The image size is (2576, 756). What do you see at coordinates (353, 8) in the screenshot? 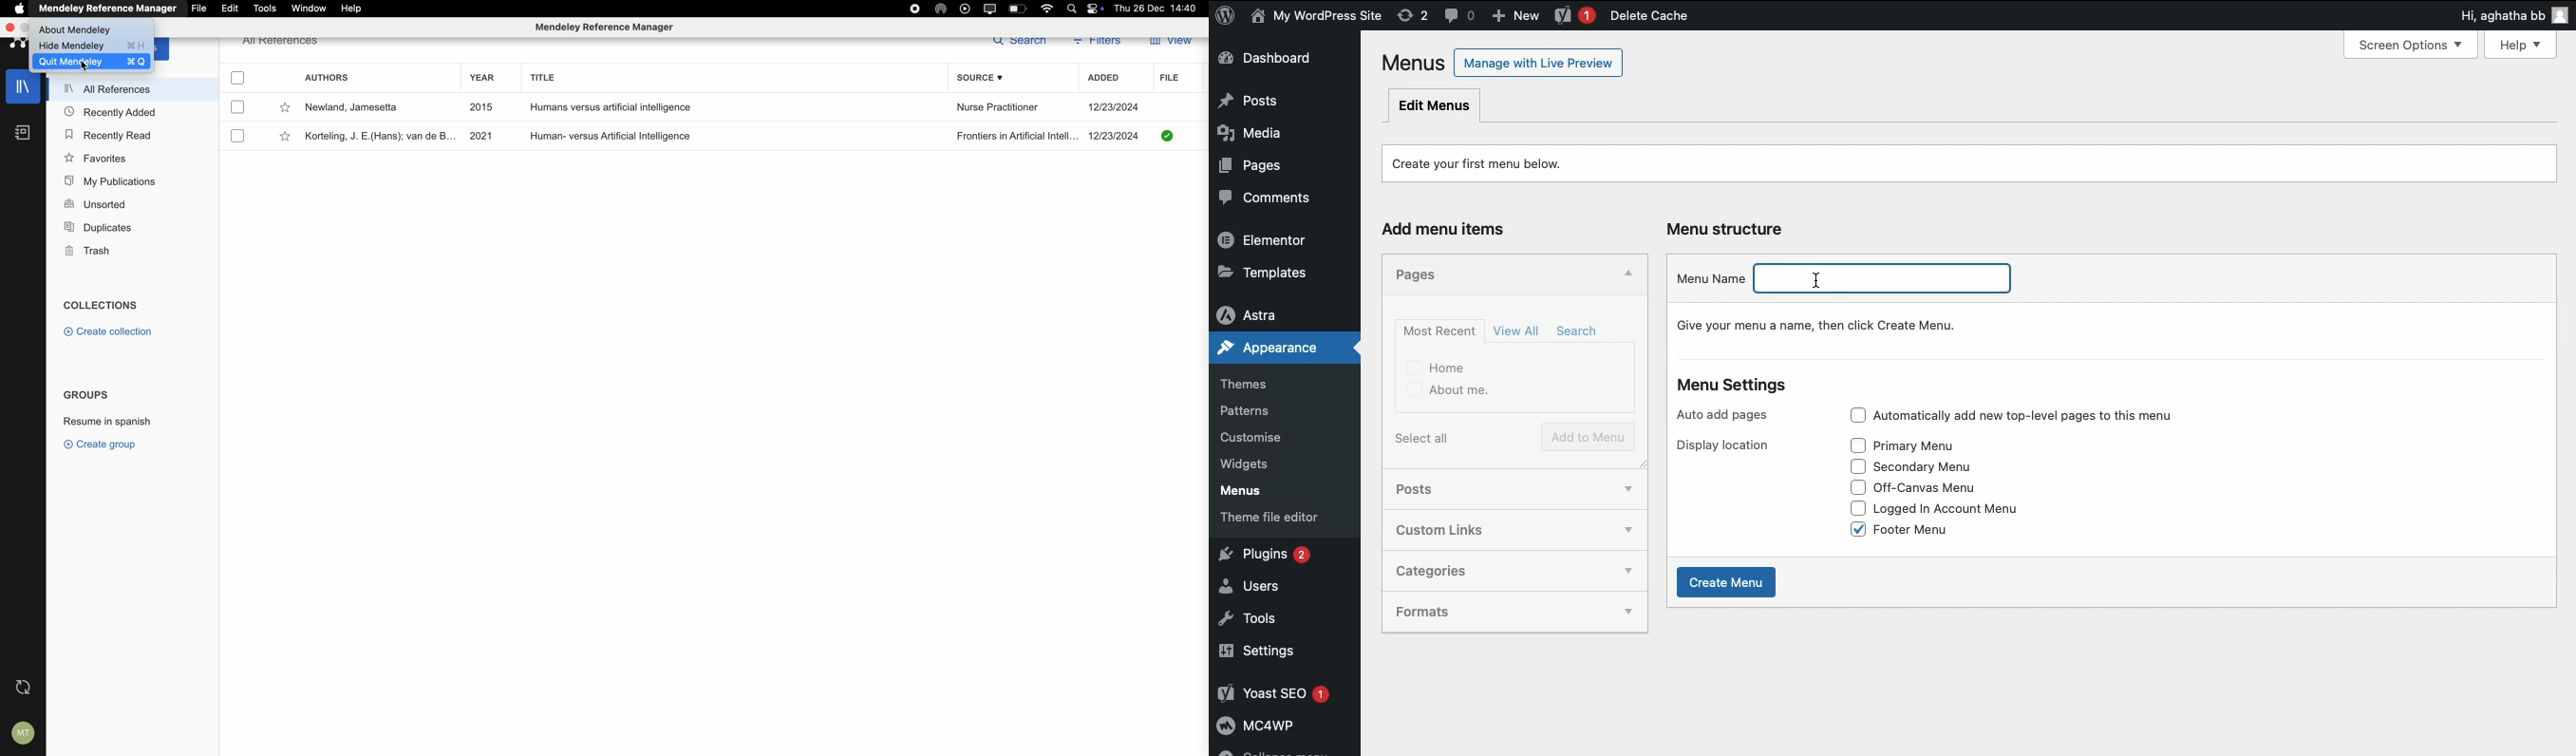
I see `help` at bounding box center [353, 8].